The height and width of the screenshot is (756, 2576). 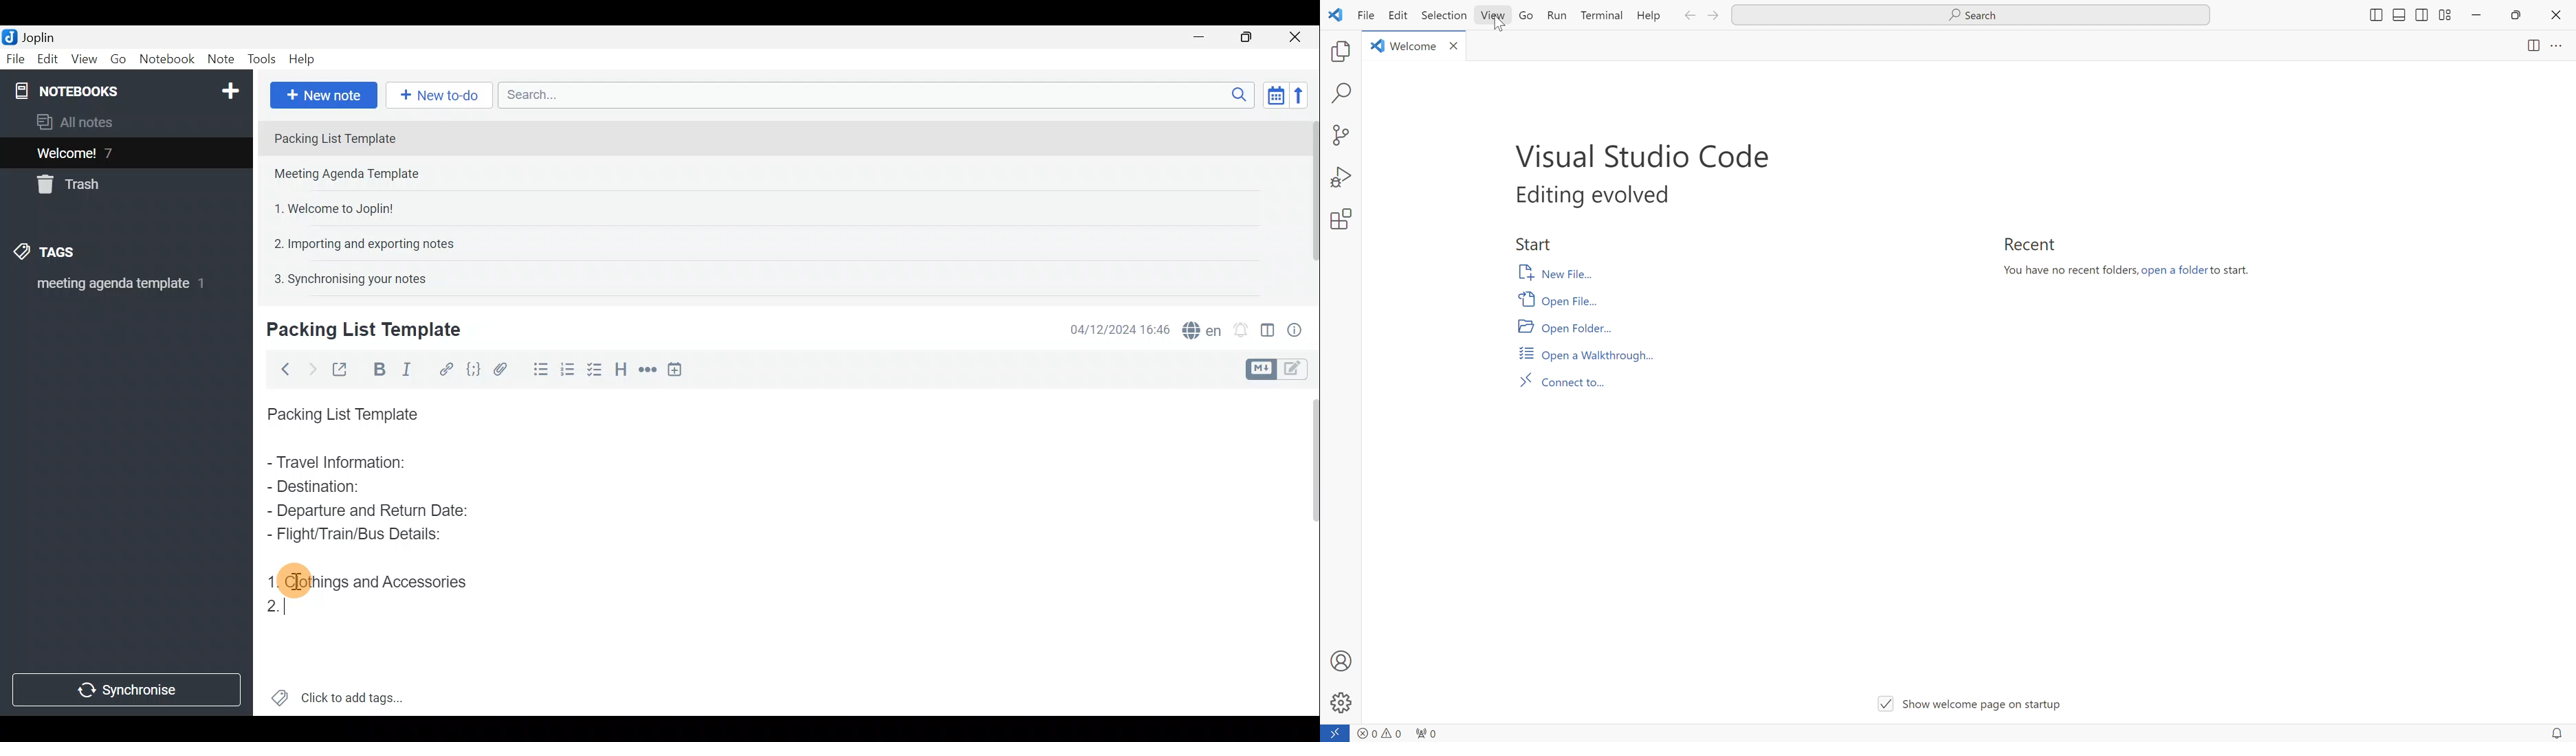 What do you see at coordinates (1427, 732) in the screenshot?
I see `No ports forwarded` at bounding box center [1427, 732].